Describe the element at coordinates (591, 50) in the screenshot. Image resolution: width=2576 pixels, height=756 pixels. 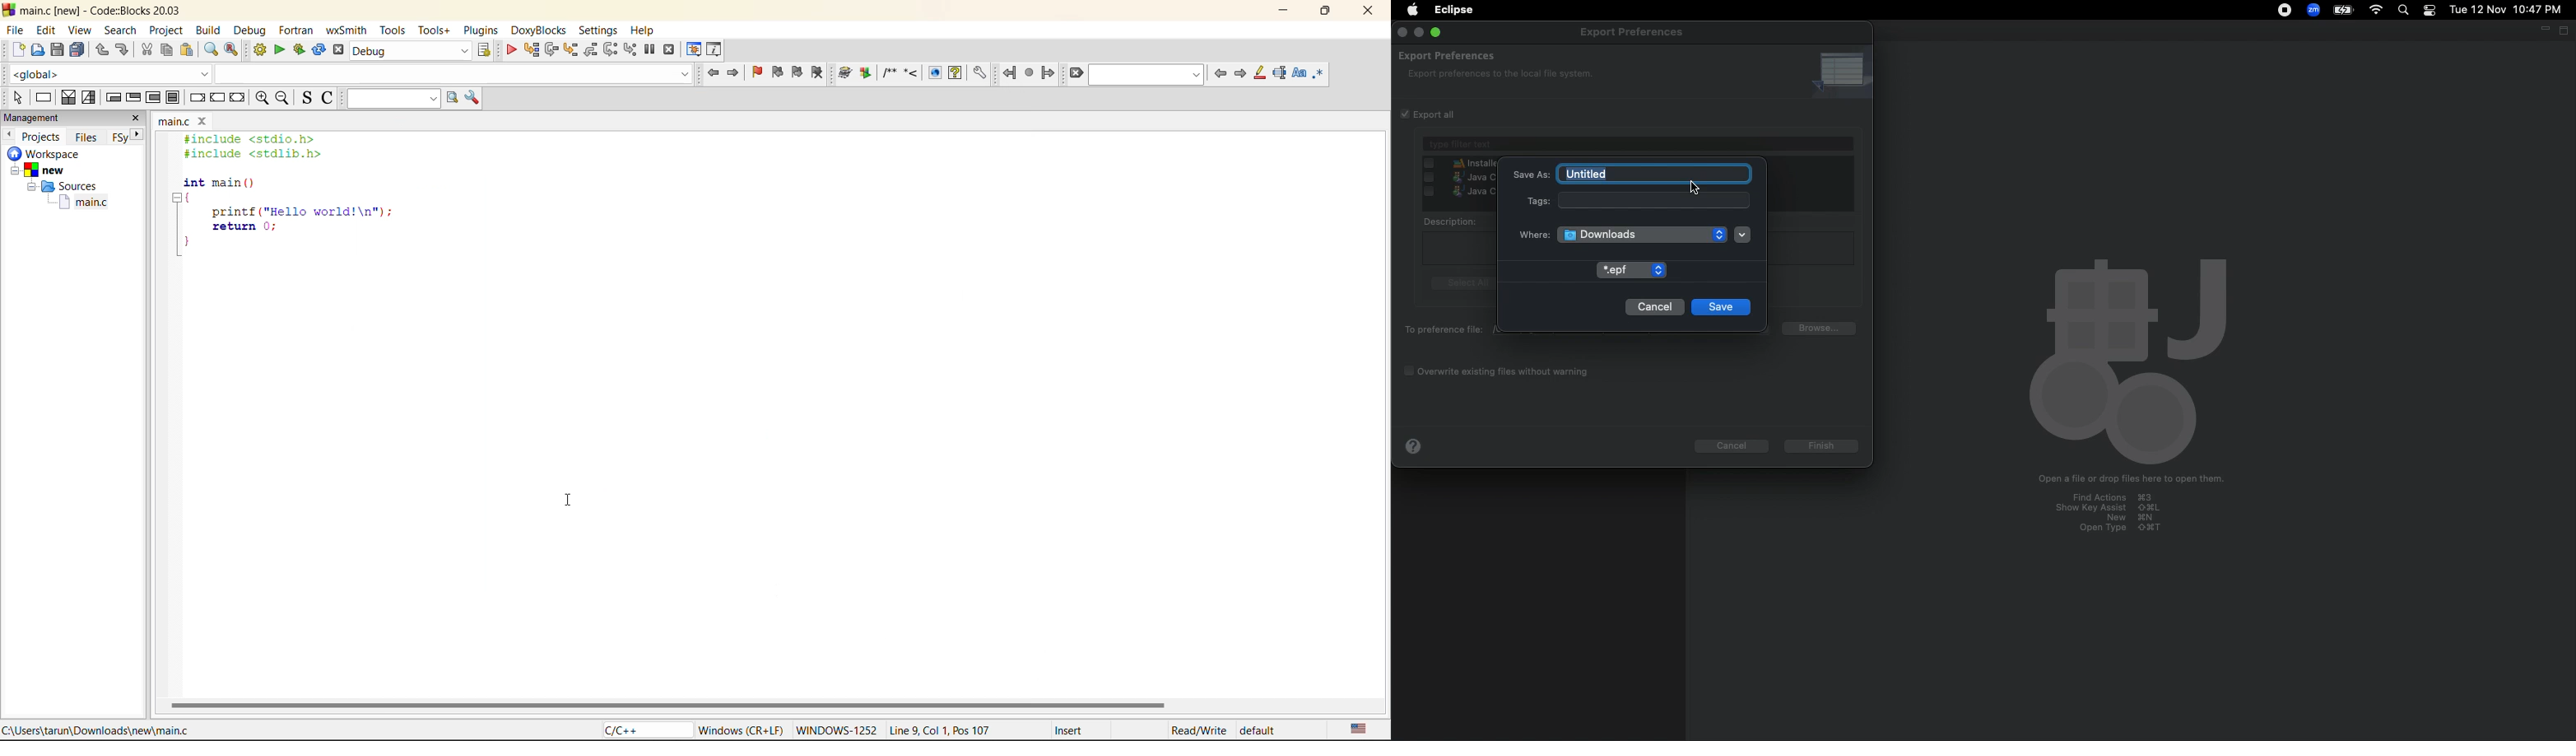
I see `step out` at that location.